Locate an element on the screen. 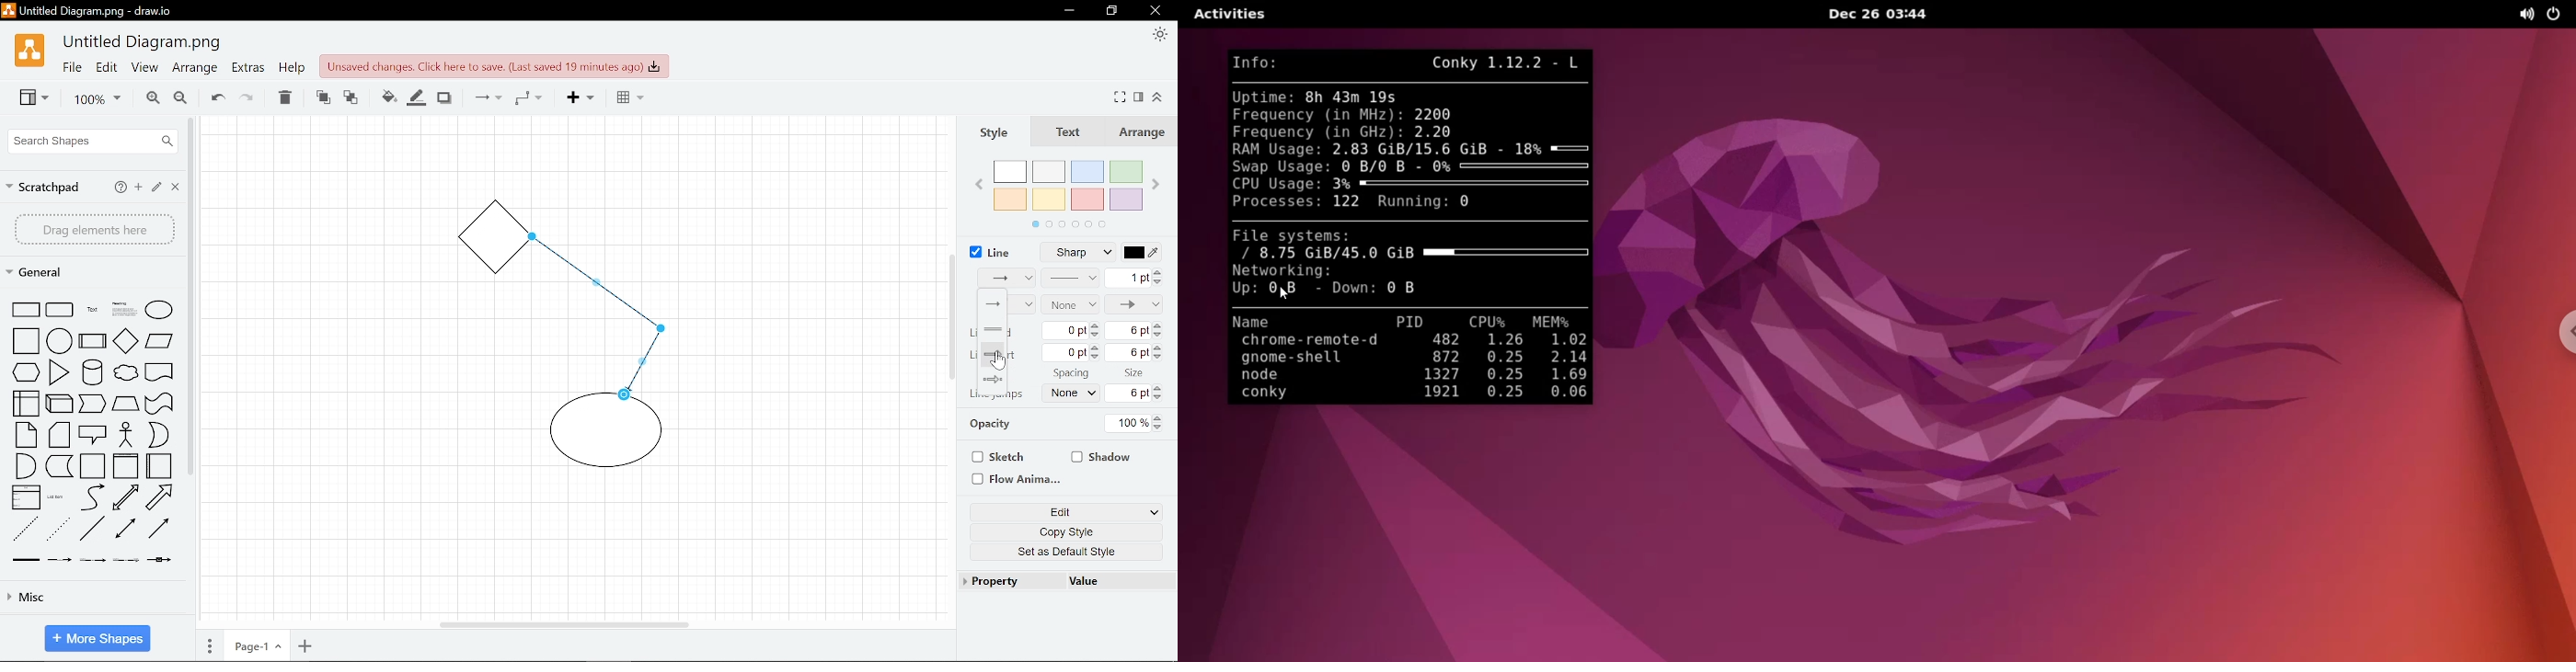 This screenshot has height=672, width=2576. size is located at coordinates (1136, 371).